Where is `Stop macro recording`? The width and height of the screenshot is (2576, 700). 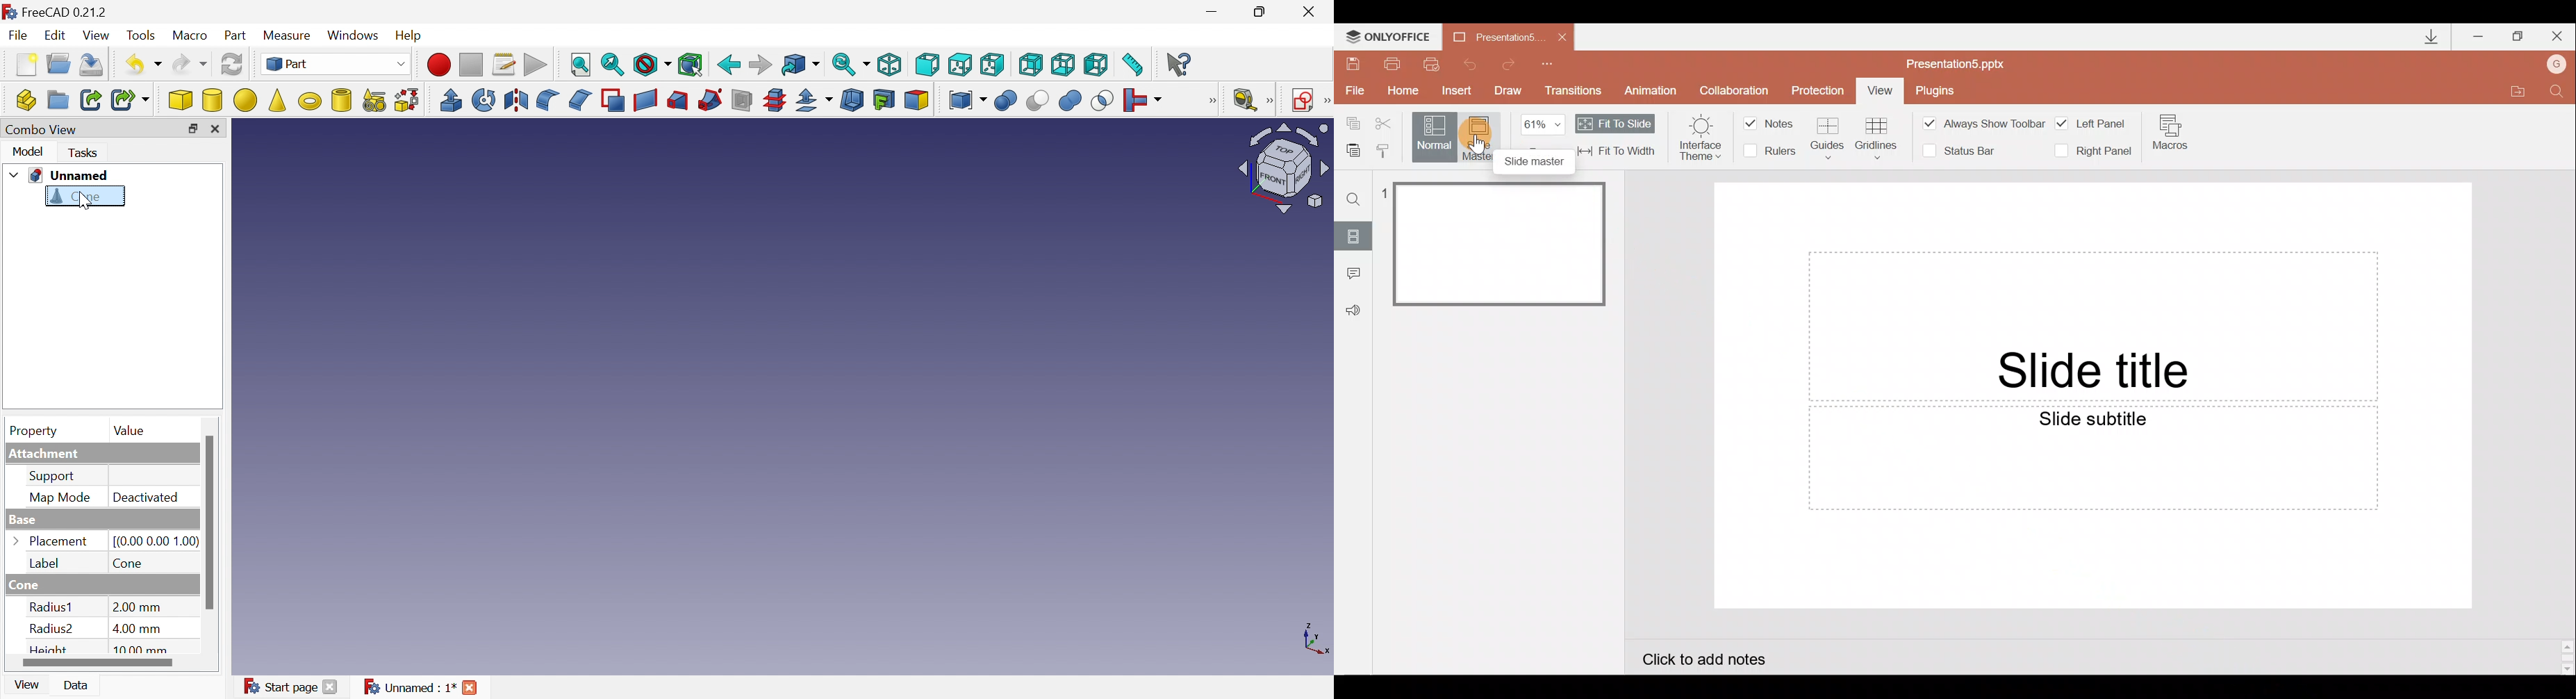
Stop macro recording is located at coordinates (474, 63).